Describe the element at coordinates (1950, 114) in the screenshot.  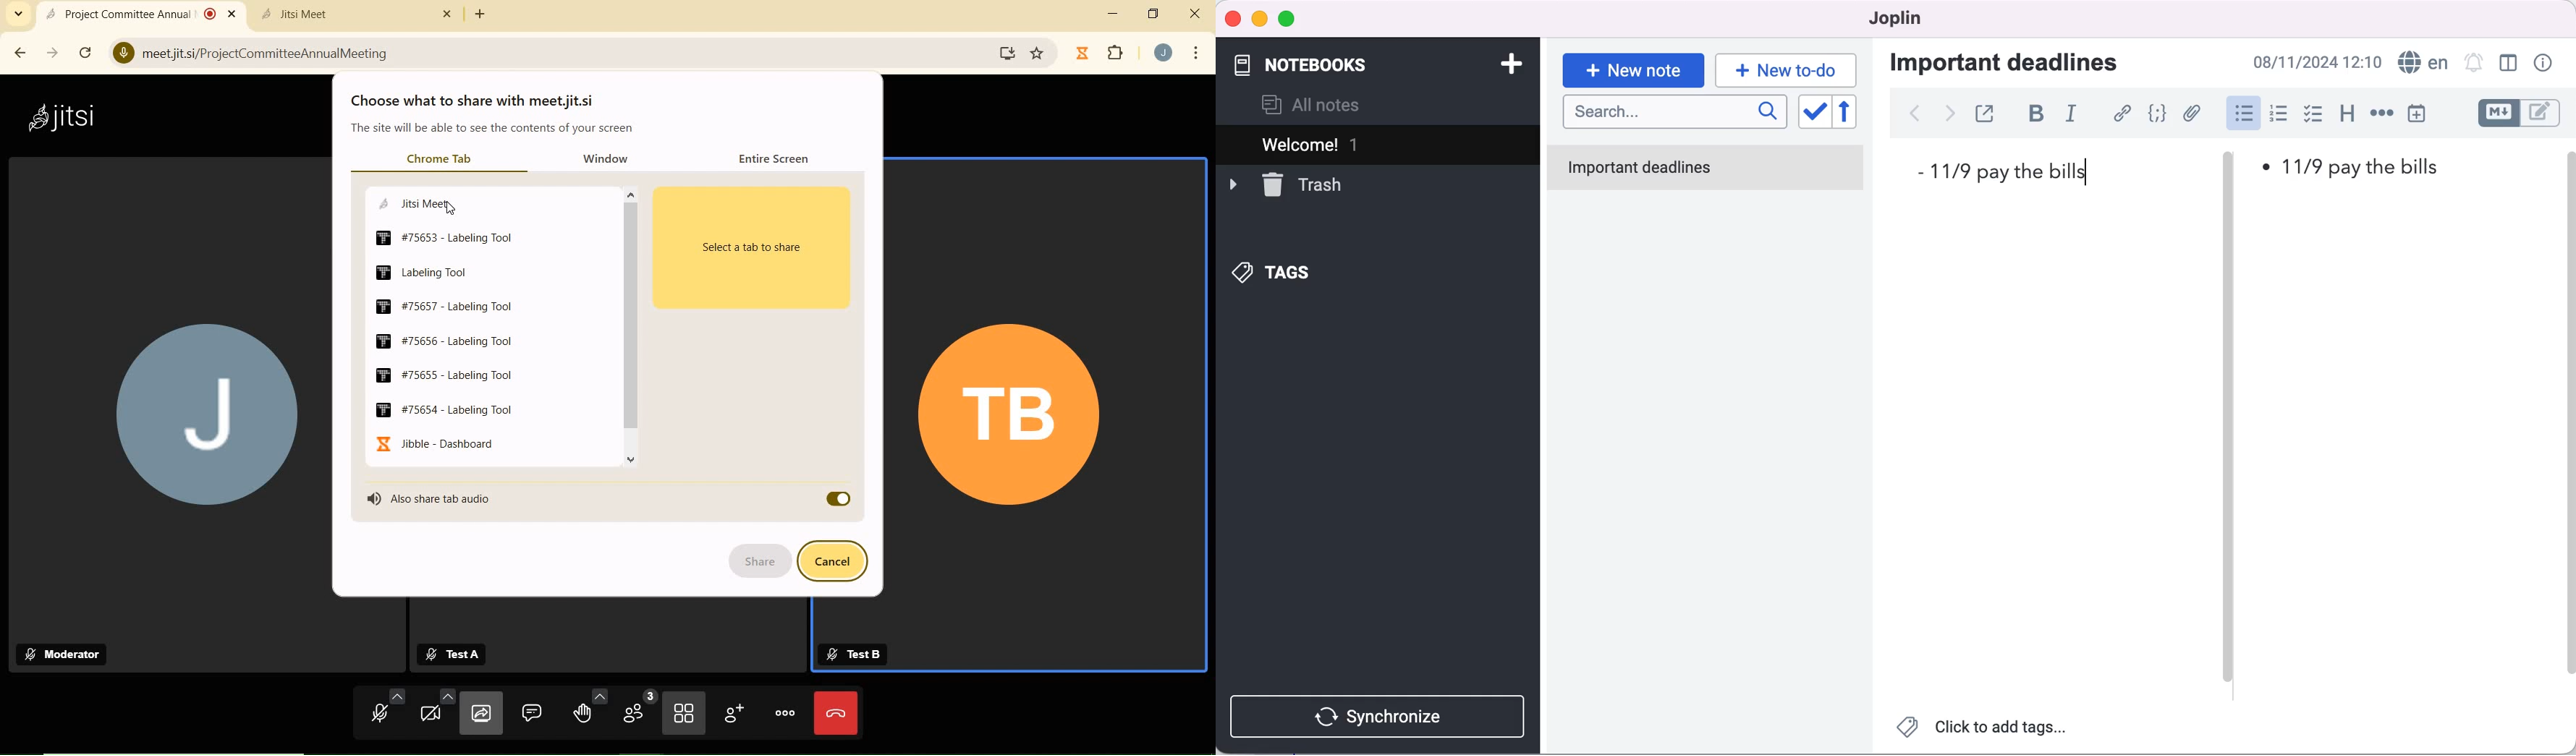
I see `forward` at that location.